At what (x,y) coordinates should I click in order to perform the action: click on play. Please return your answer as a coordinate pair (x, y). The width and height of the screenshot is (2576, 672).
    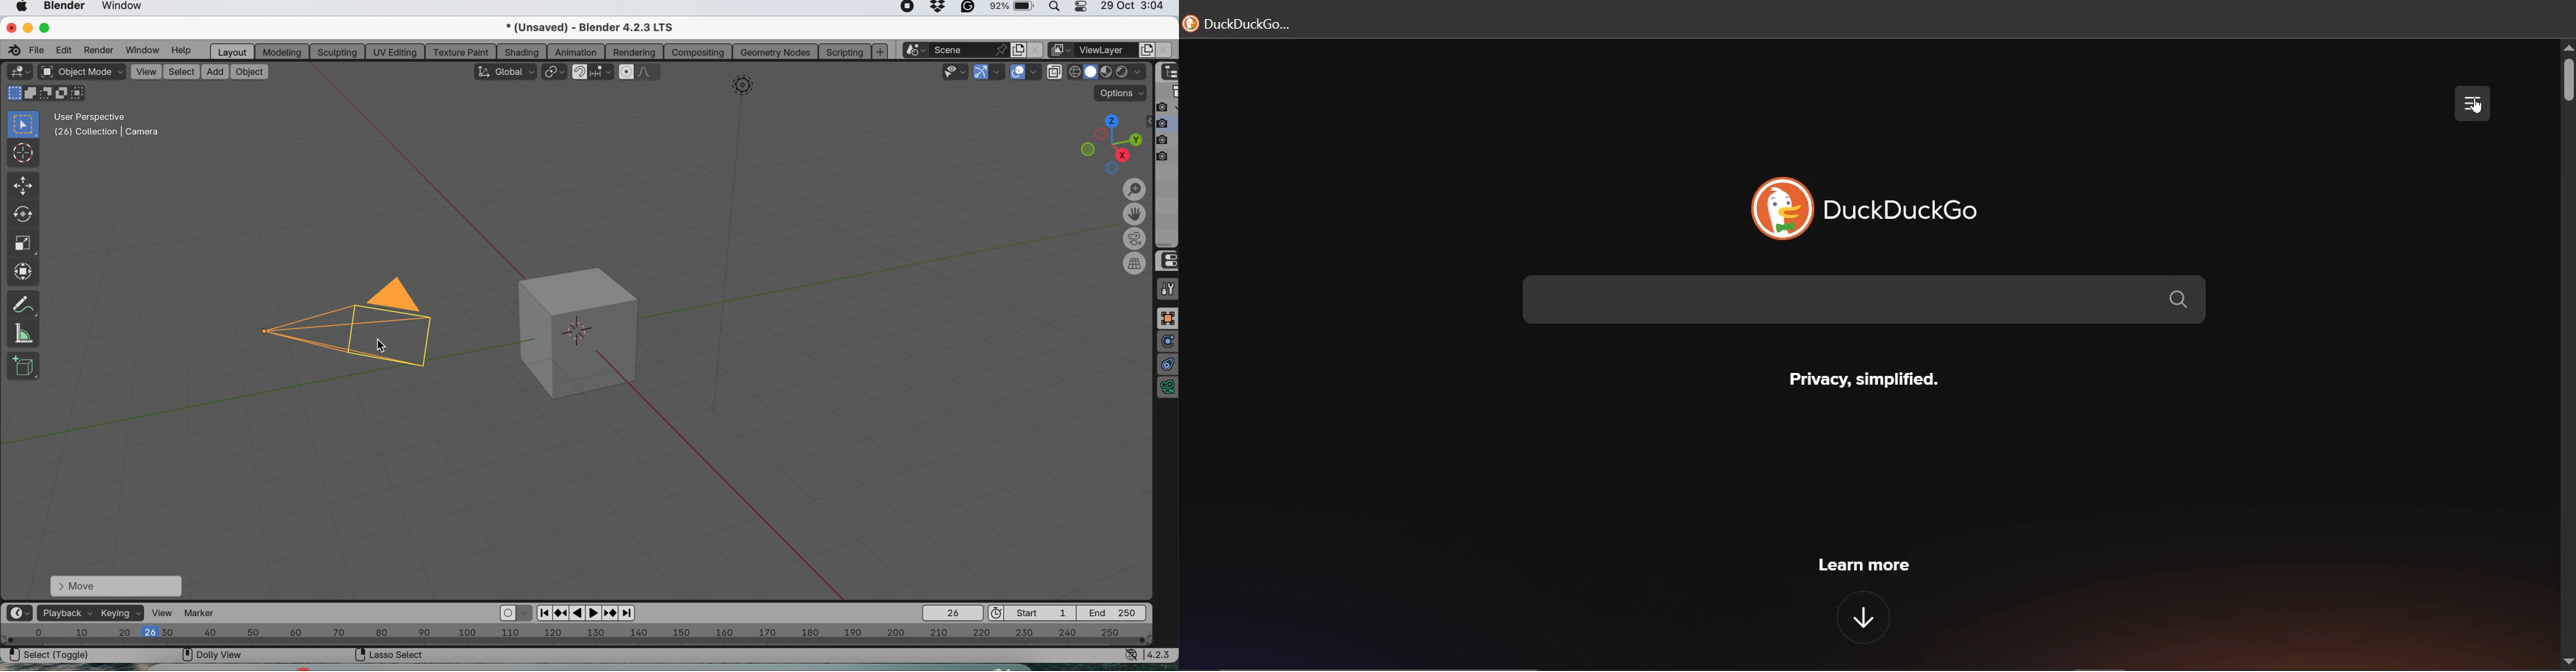
    Looking at the image, I should click on (595, 612).